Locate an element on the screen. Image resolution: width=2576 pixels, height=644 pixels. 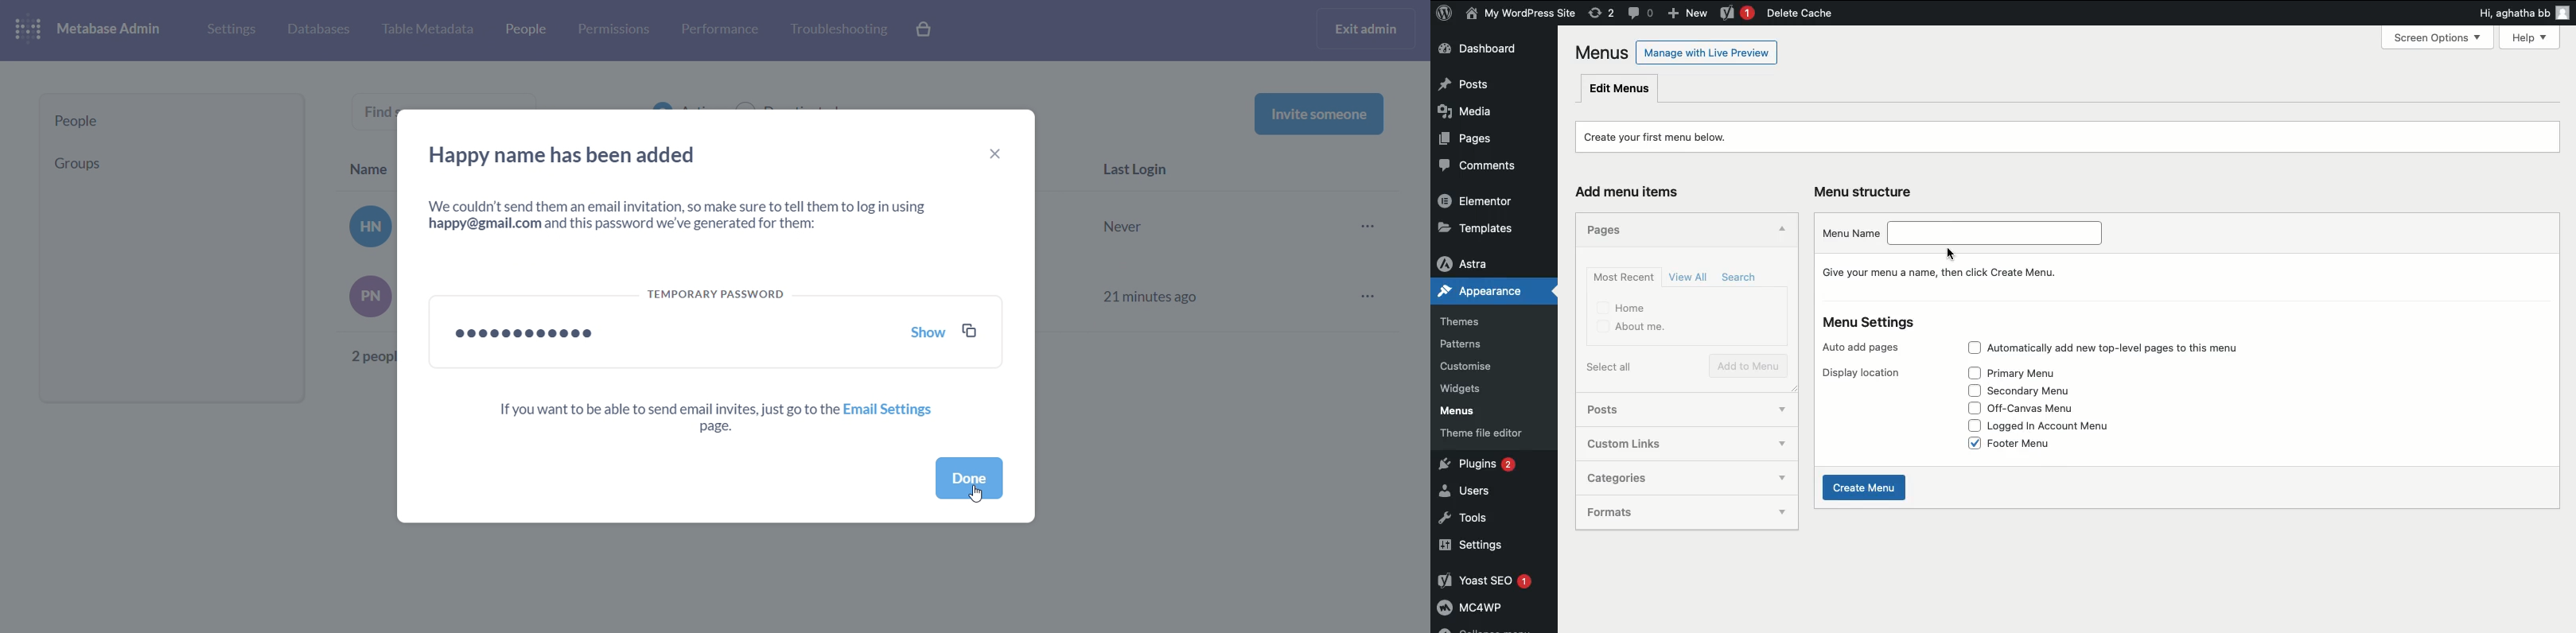
Menu settings is located at coordinates (1870, 324).